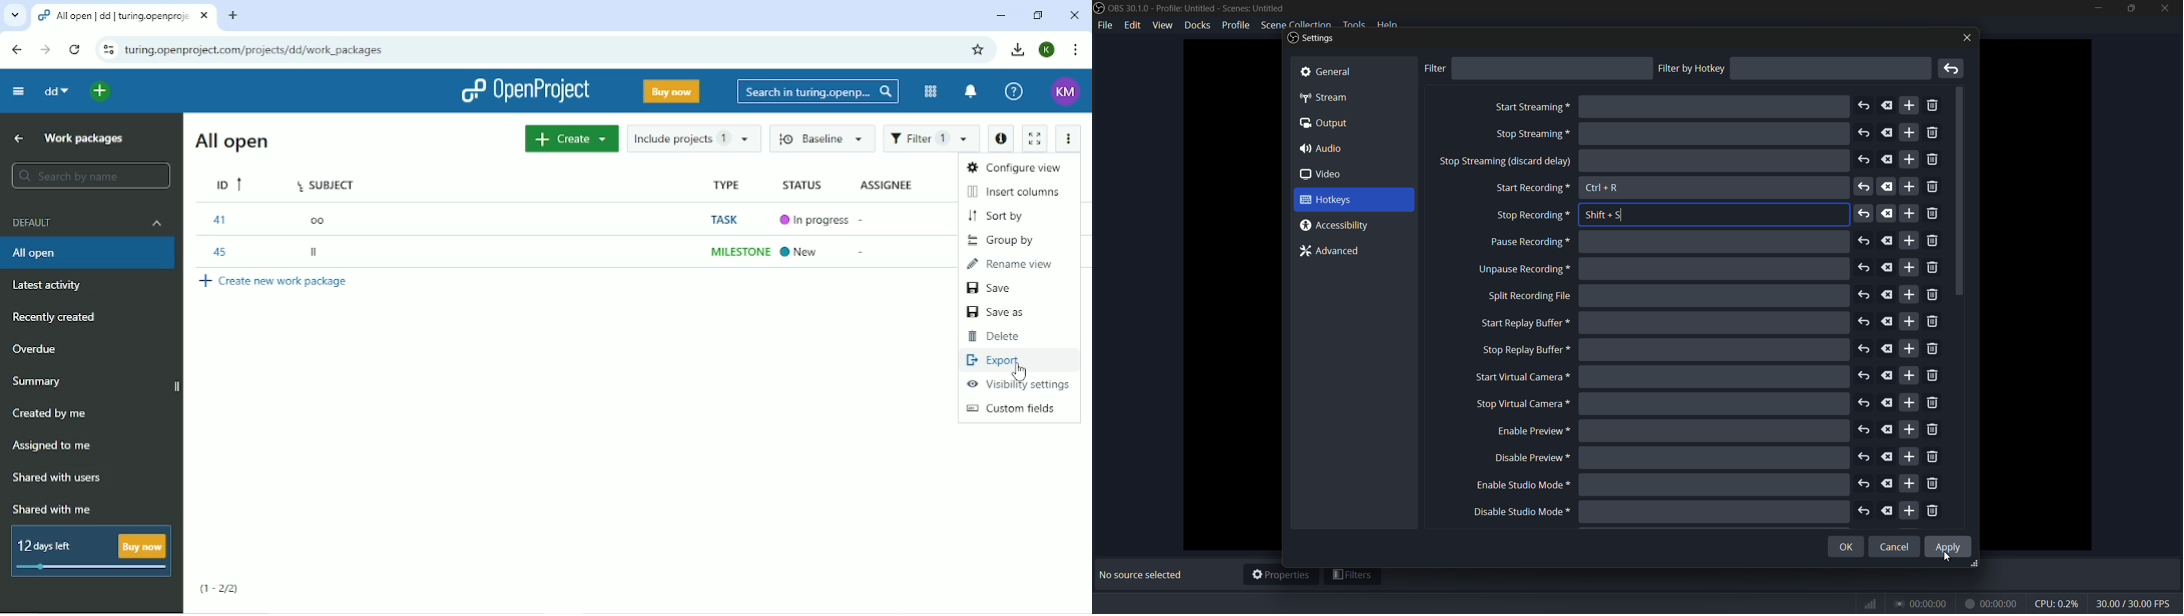  Describe the element at coordinates (1934, 350) in the screenshot. I see `remove` at that location.